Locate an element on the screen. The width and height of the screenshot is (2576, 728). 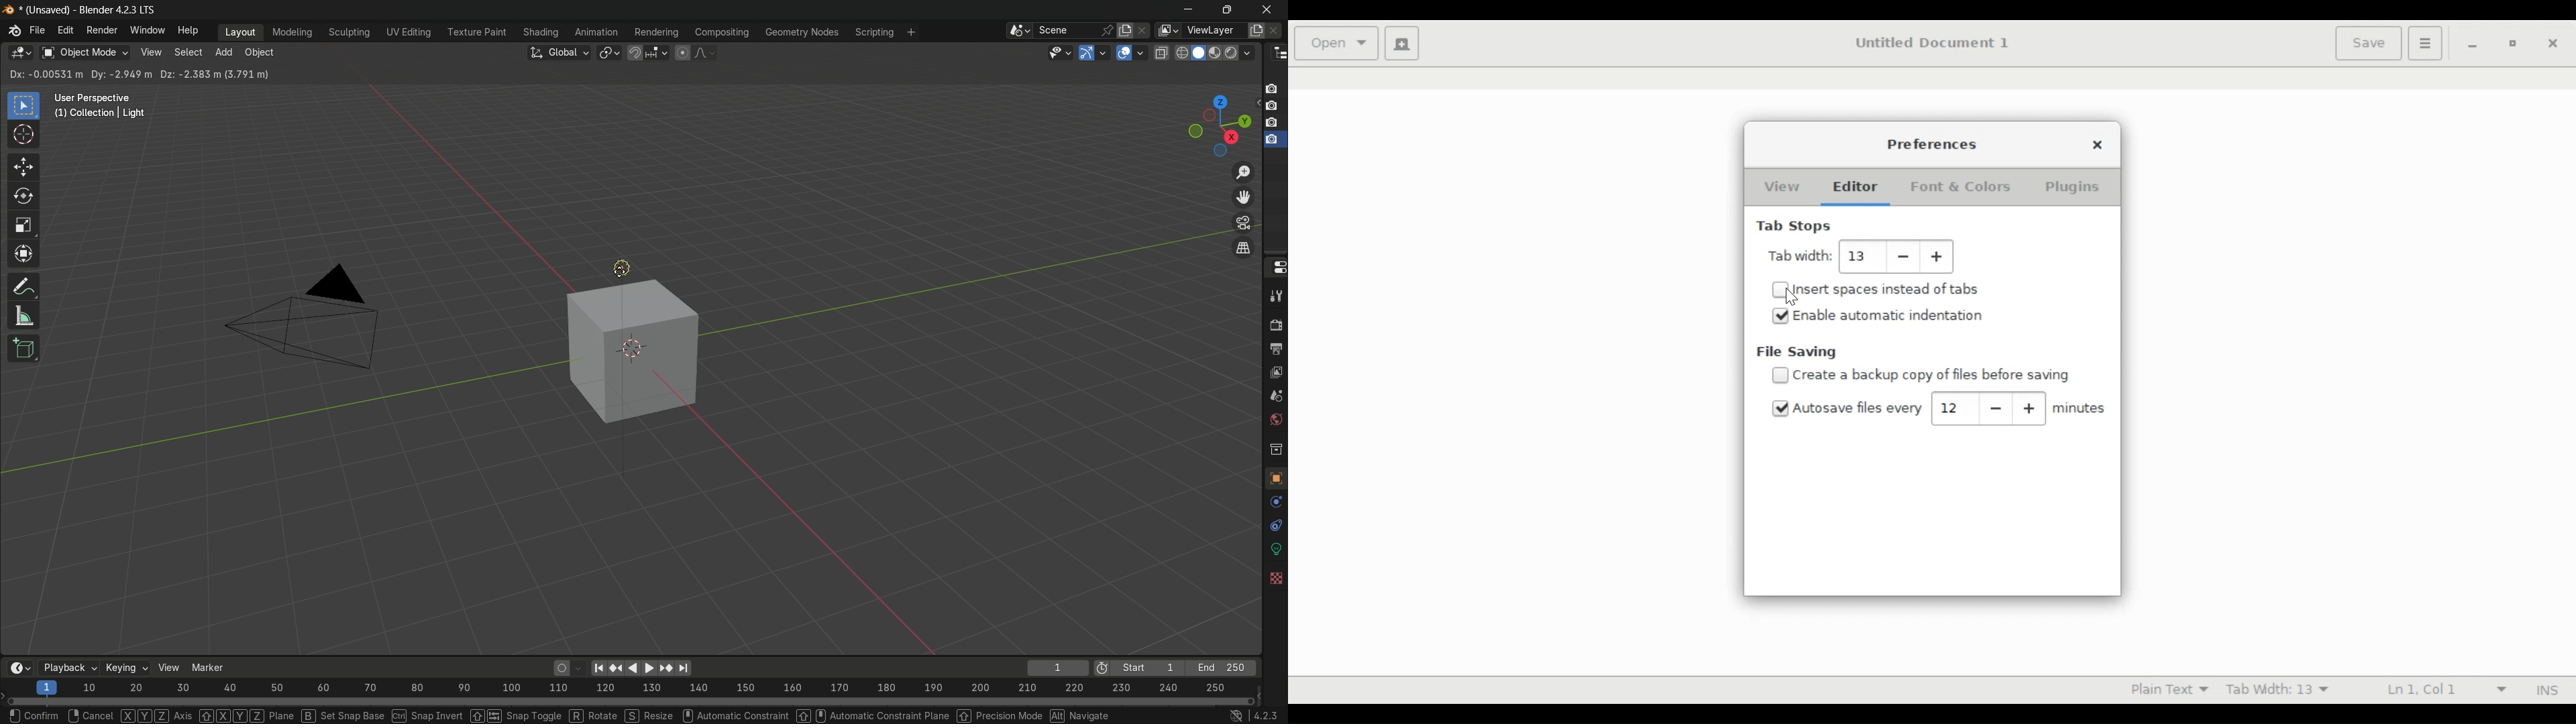
File Saving is located at coordinates (1797, 353).